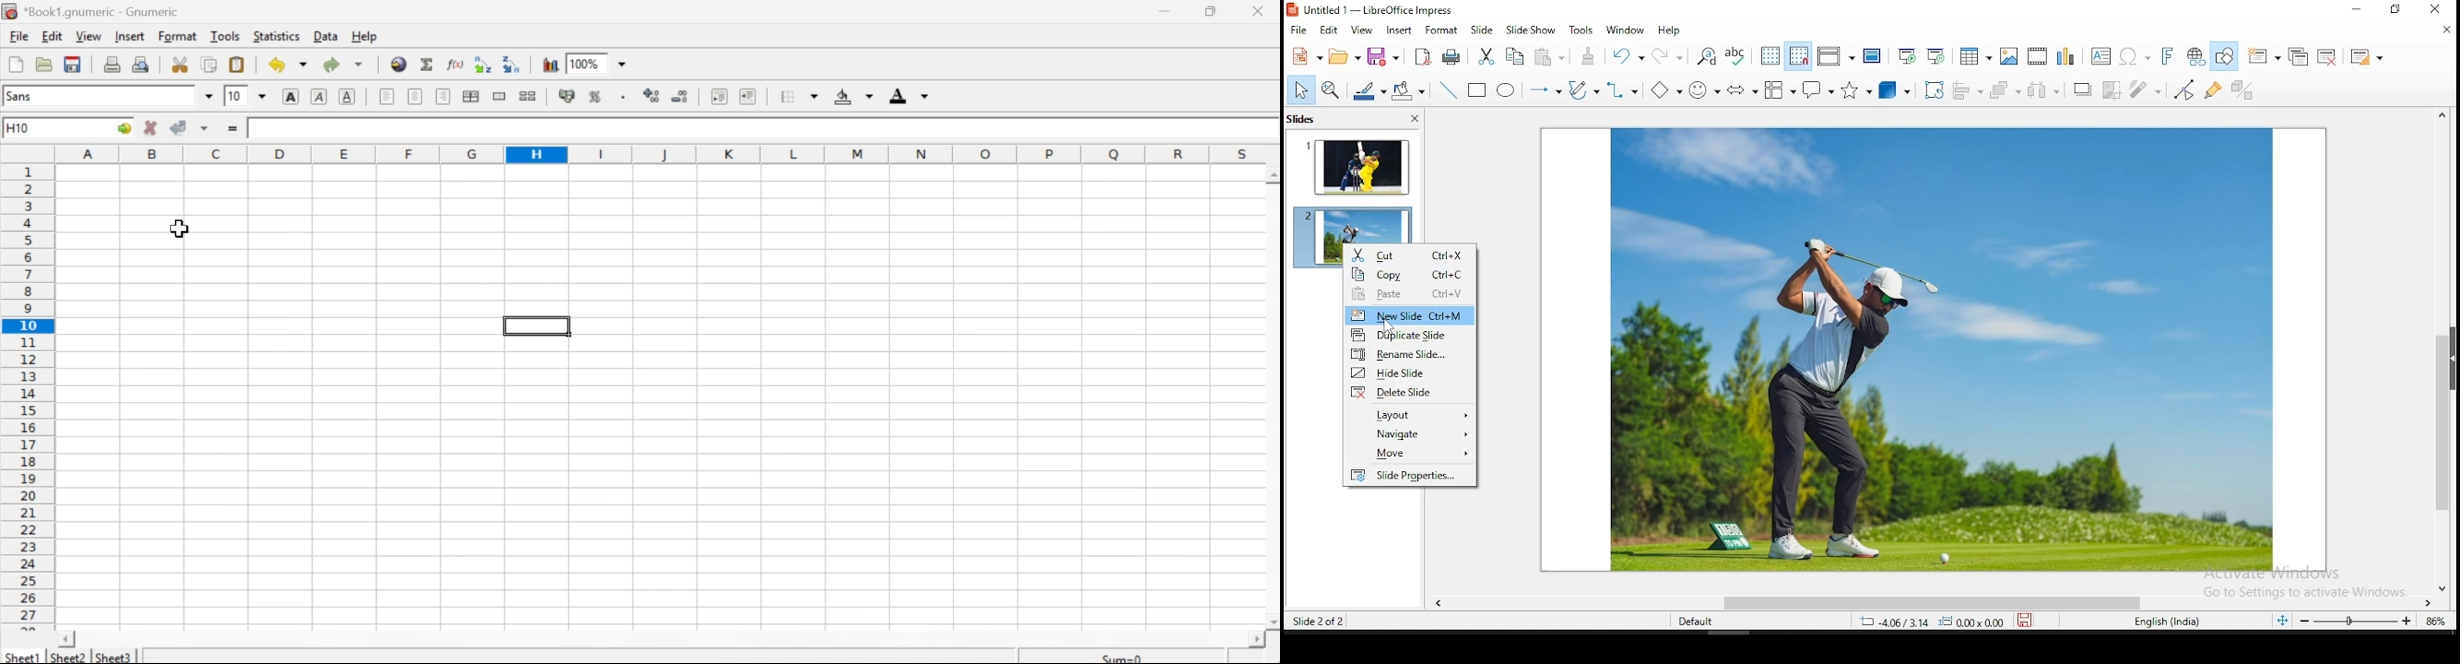 The width and height of the screenshot is (2464, 672). What do you see at coordinates (2214, 89) in the screenshot?
I see `show gluepoint functions` at bounding box center [2214, 89].